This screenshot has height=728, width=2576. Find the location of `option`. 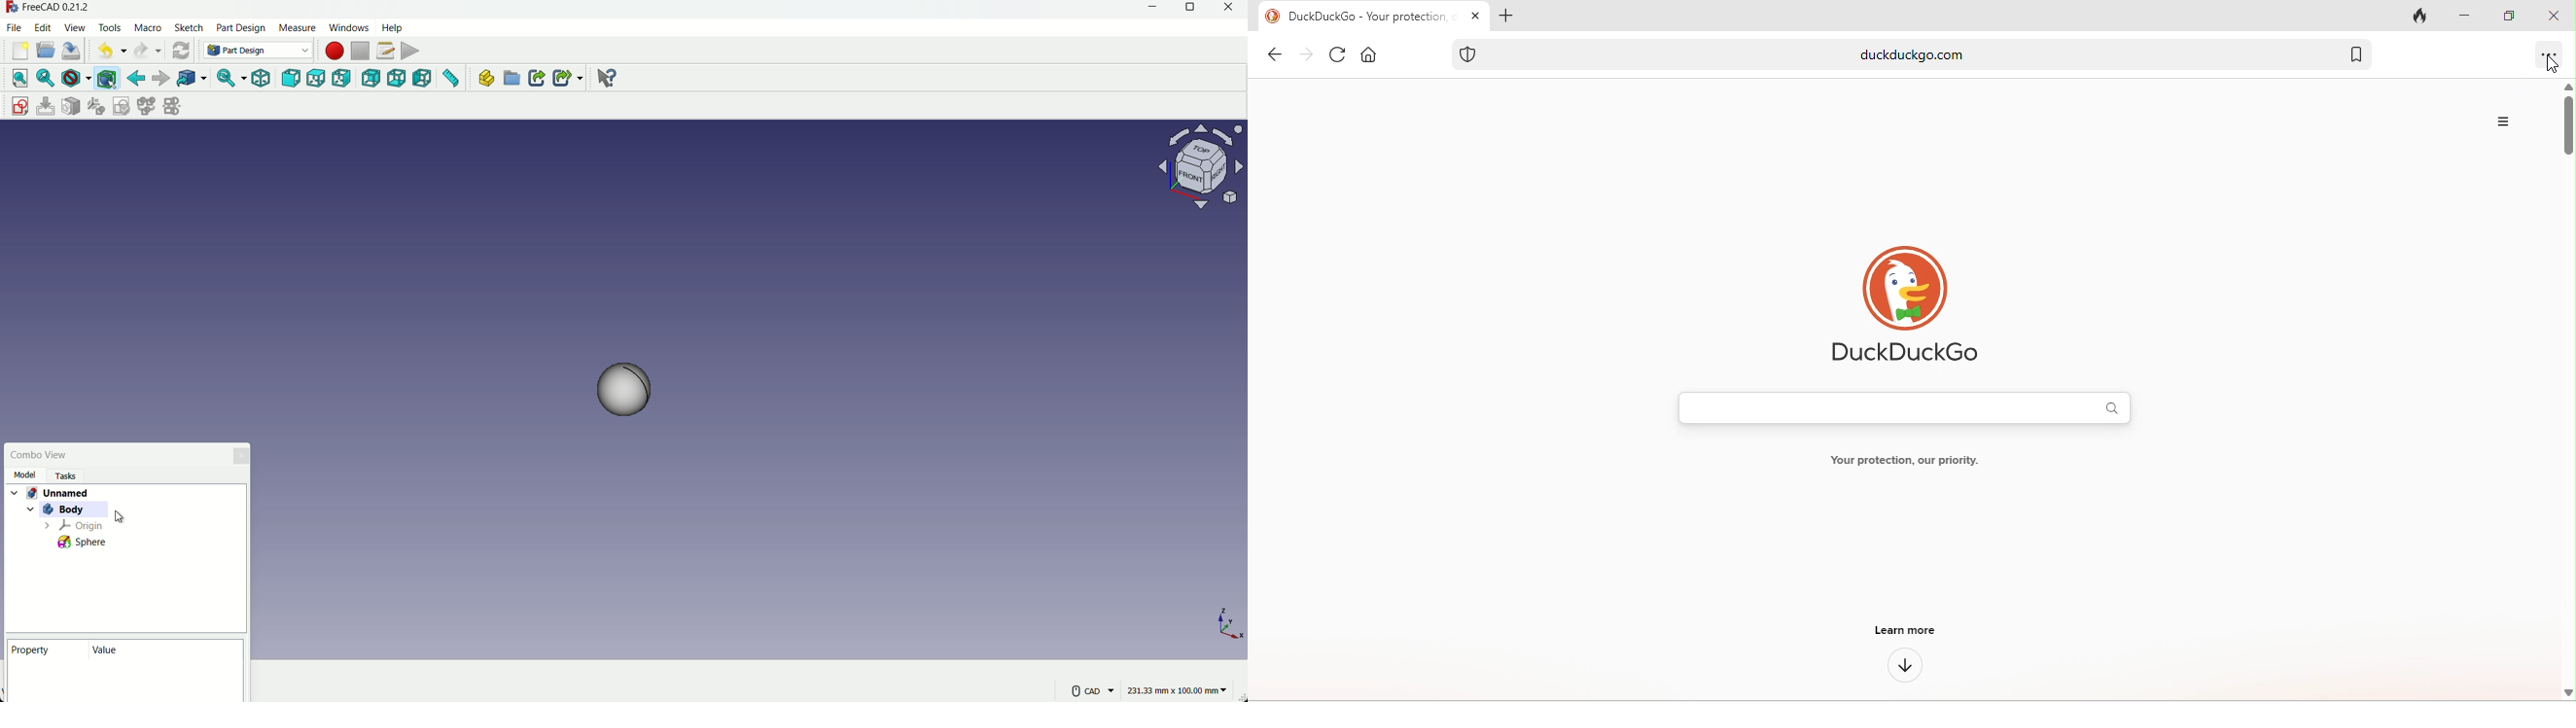

option is located at coordinates (2549, 53).